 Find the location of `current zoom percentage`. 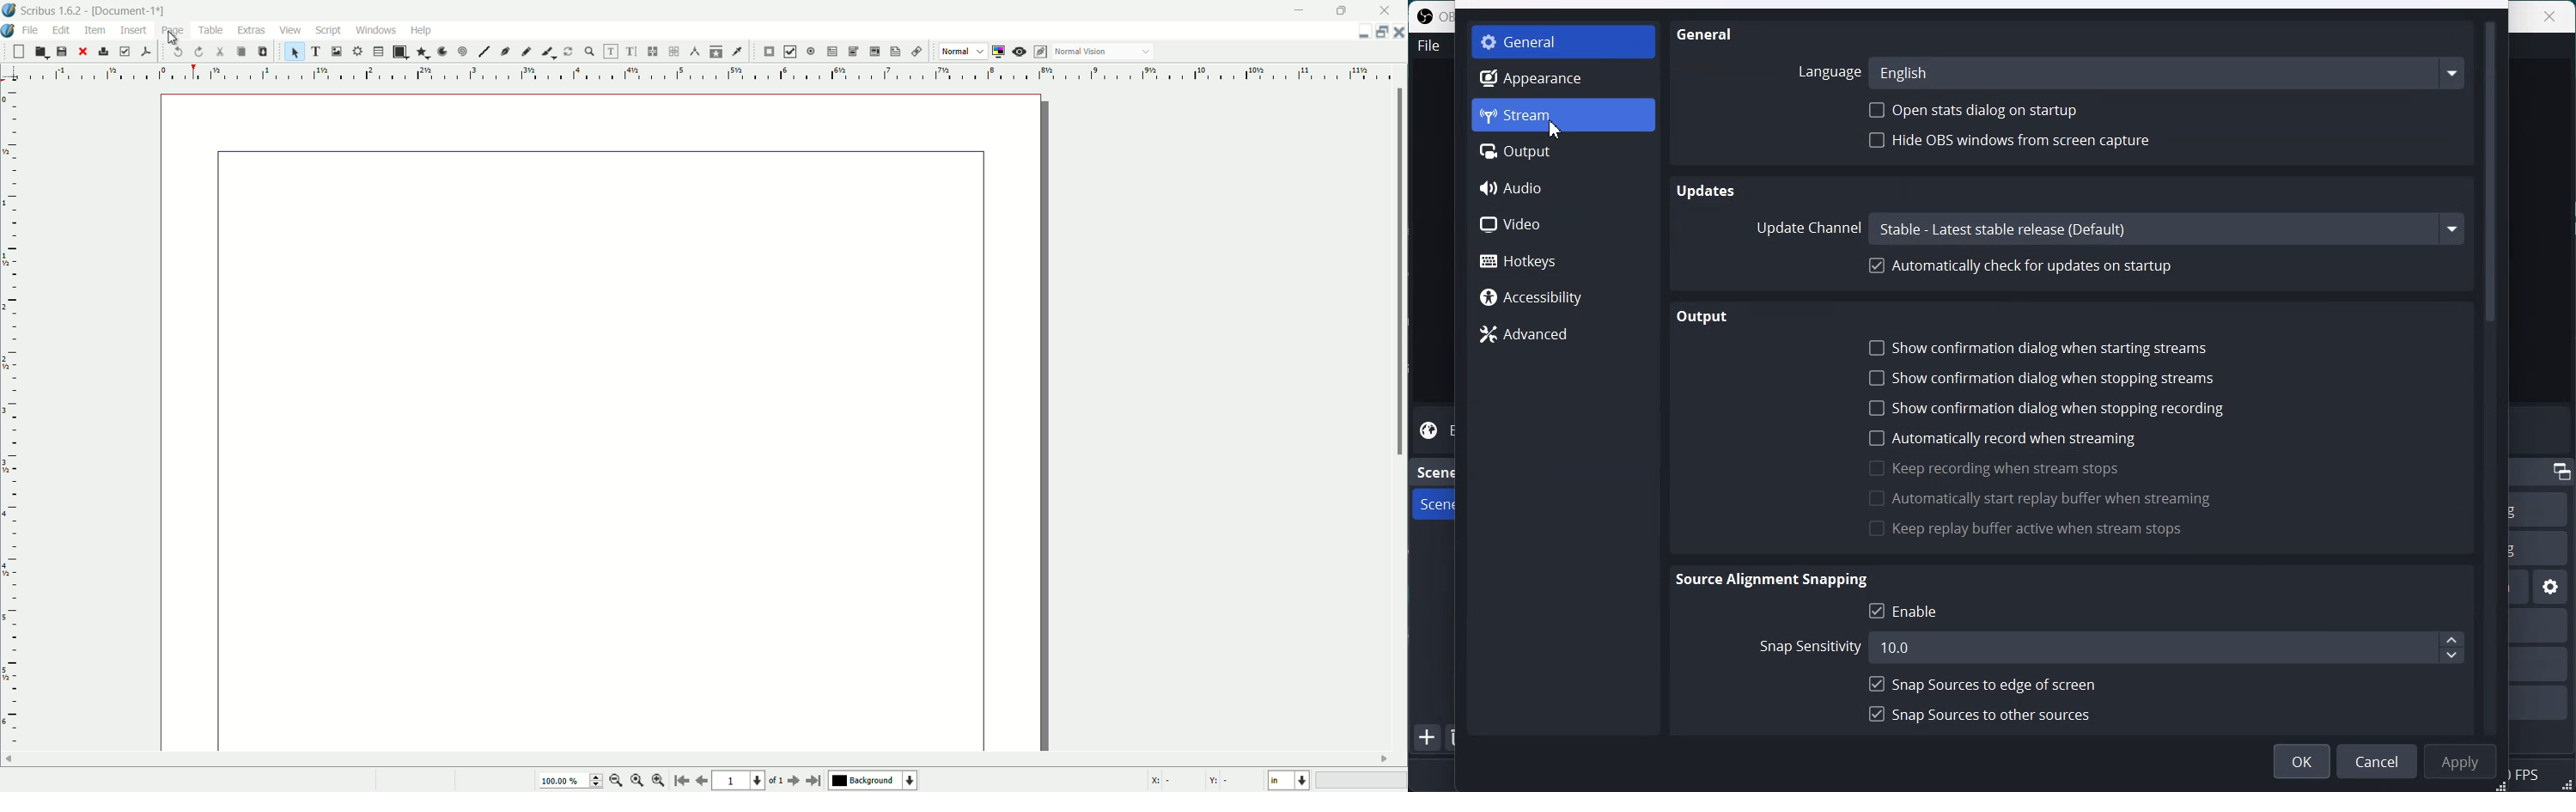

current zoom percentage is located at coordinates (569, 782).